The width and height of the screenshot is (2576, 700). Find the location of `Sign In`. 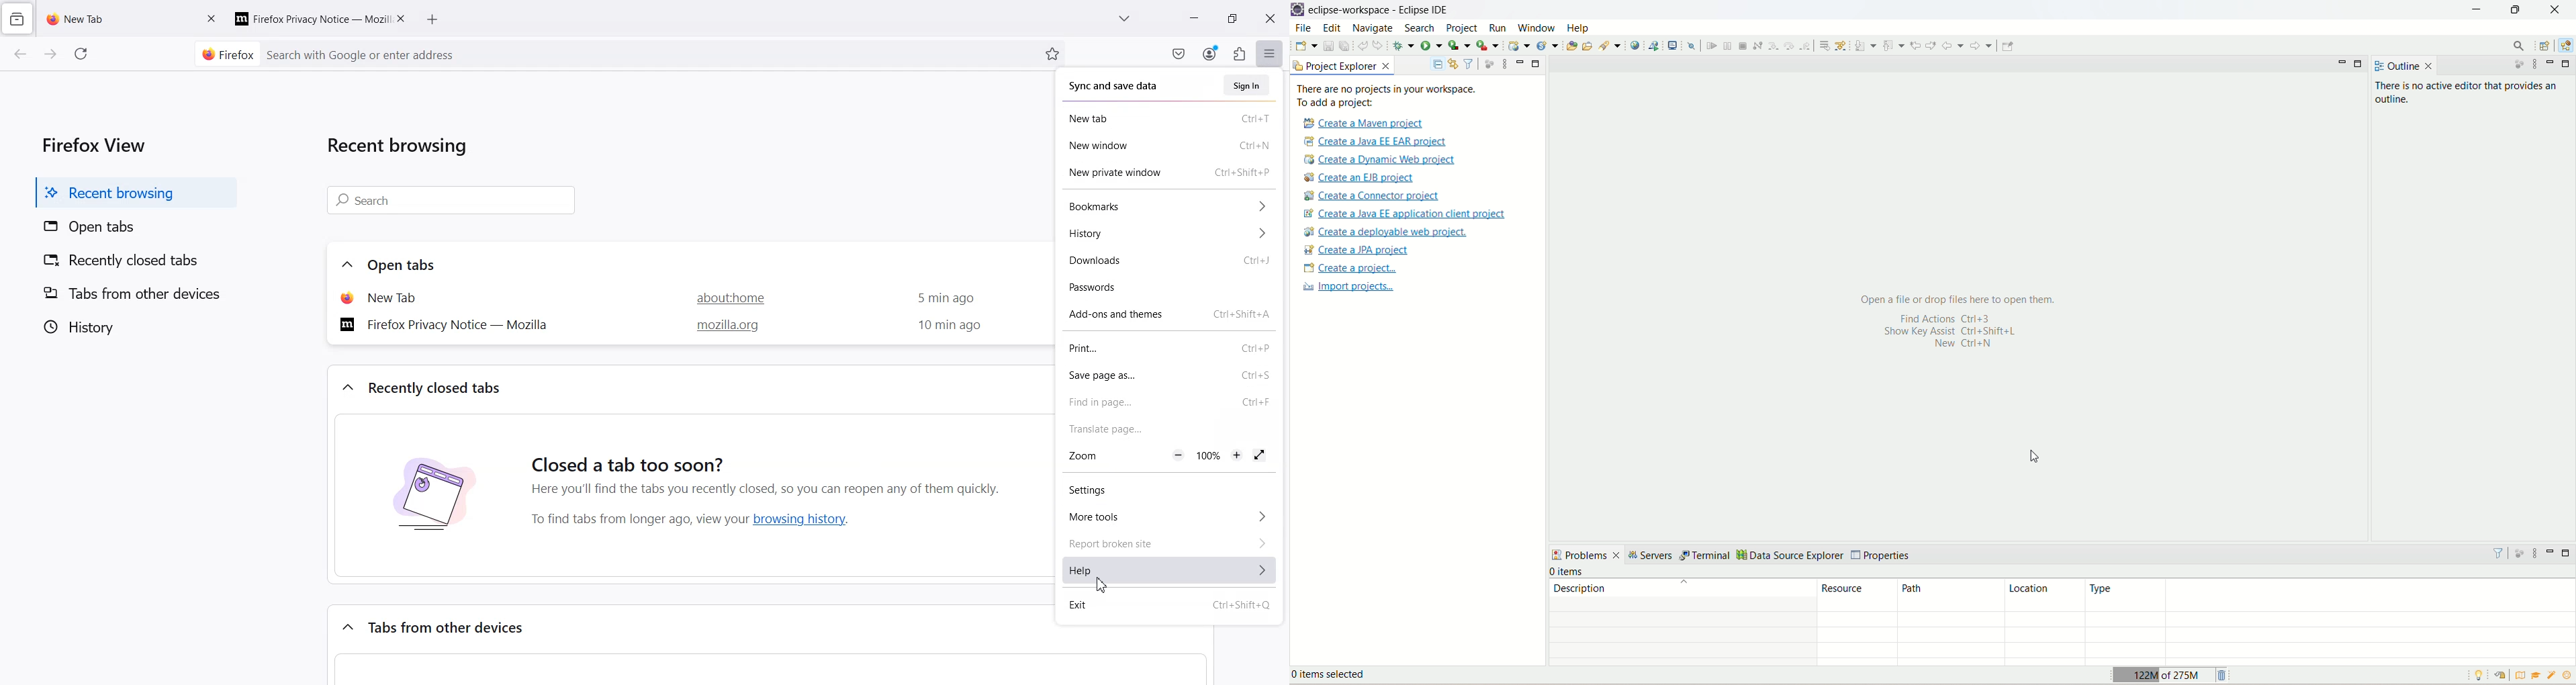

Sign In is located at coordinates (1246, 85).